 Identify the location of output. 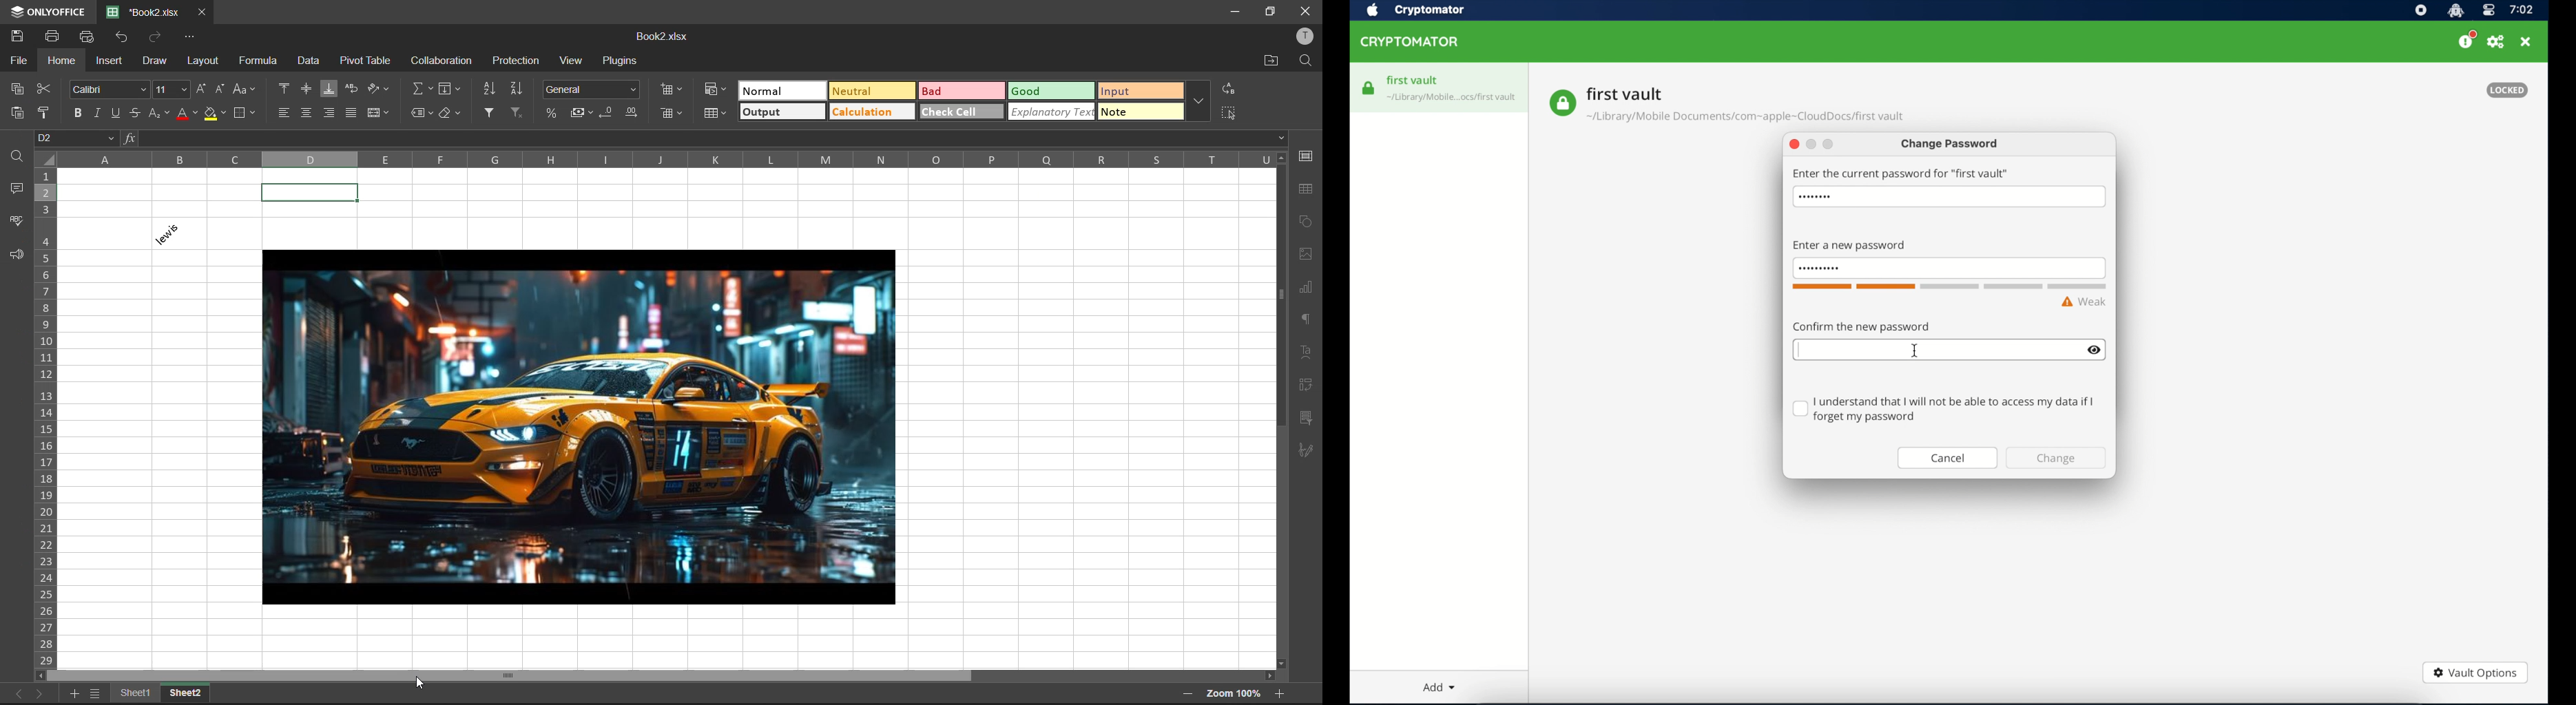
(782, 112).